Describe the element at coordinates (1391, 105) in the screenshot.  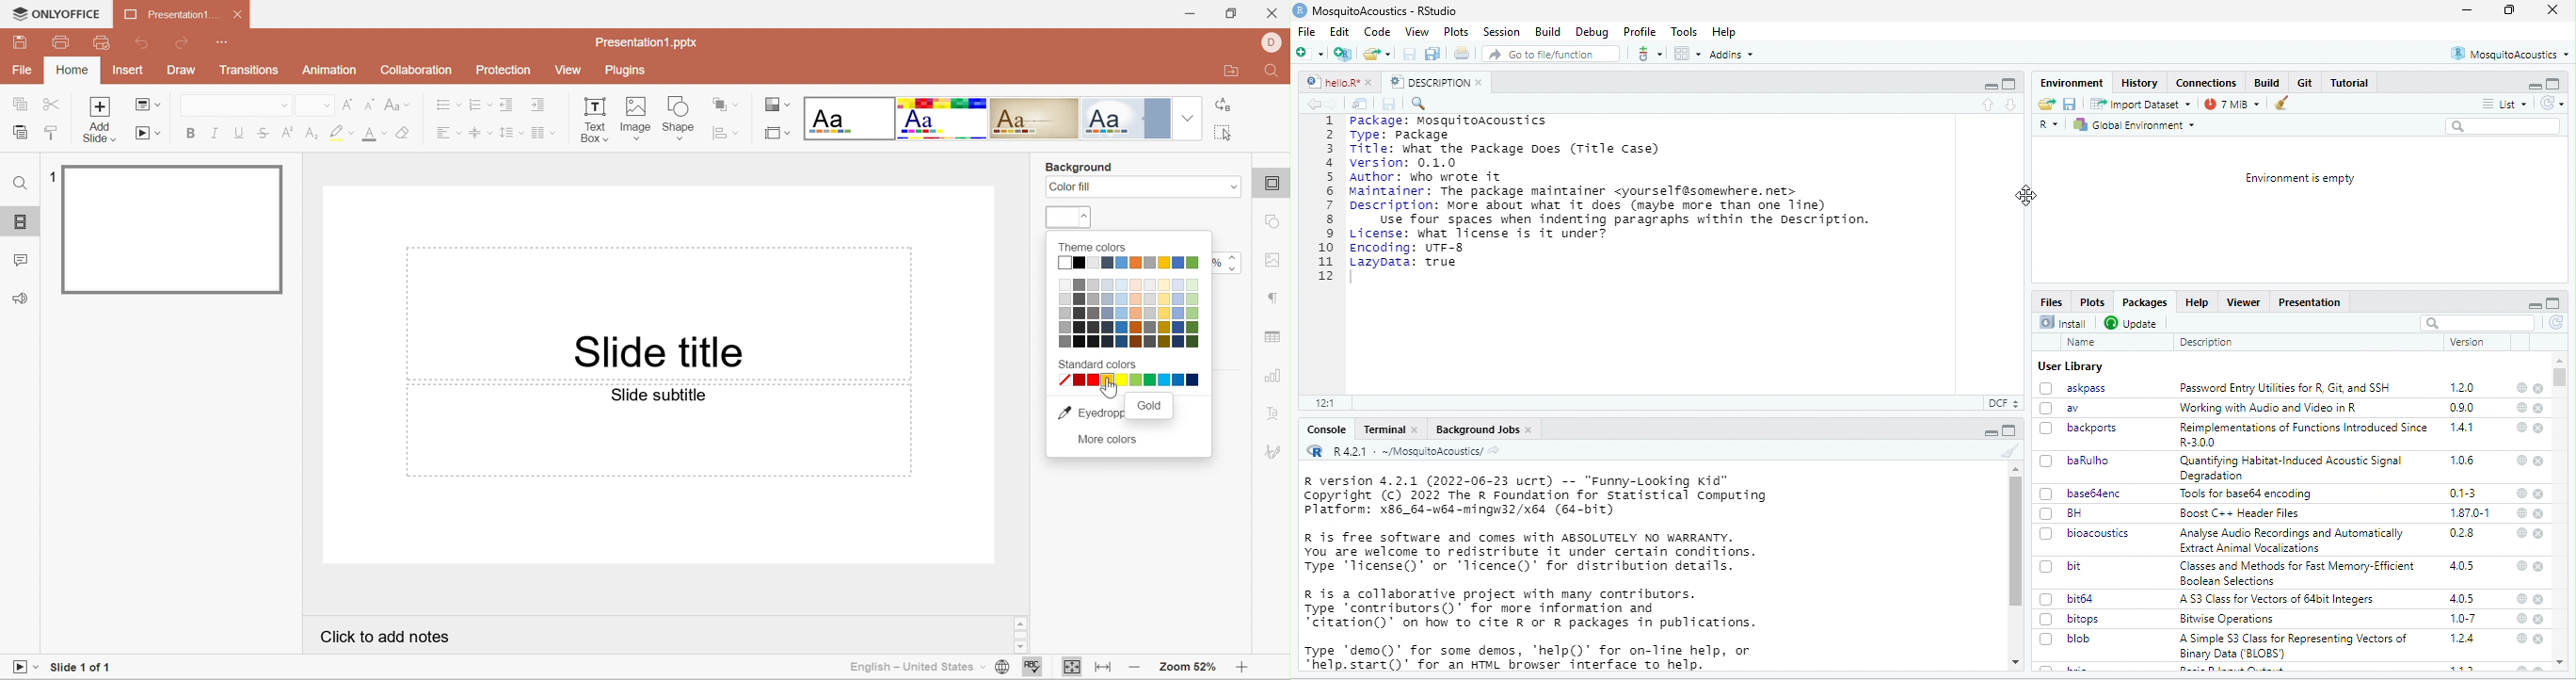
I see `Save` at that location.